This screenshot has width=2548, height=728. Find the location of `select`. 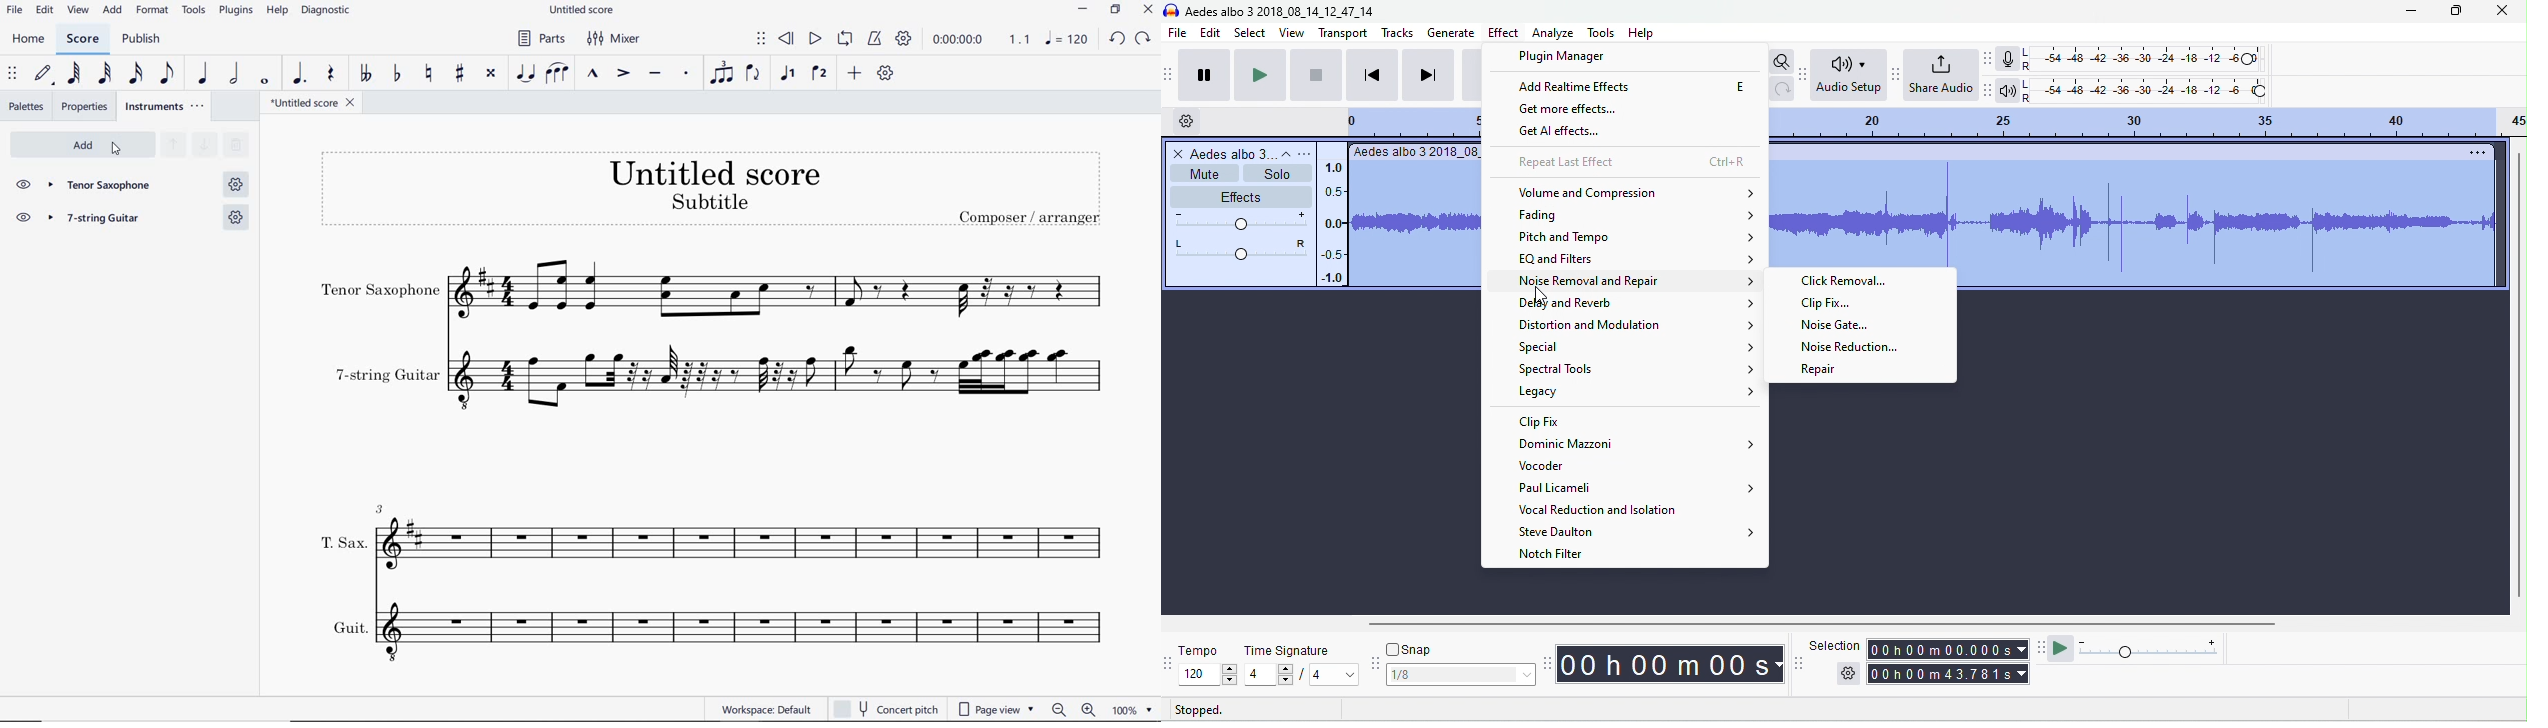

select is located at coordinates (1251, 33).